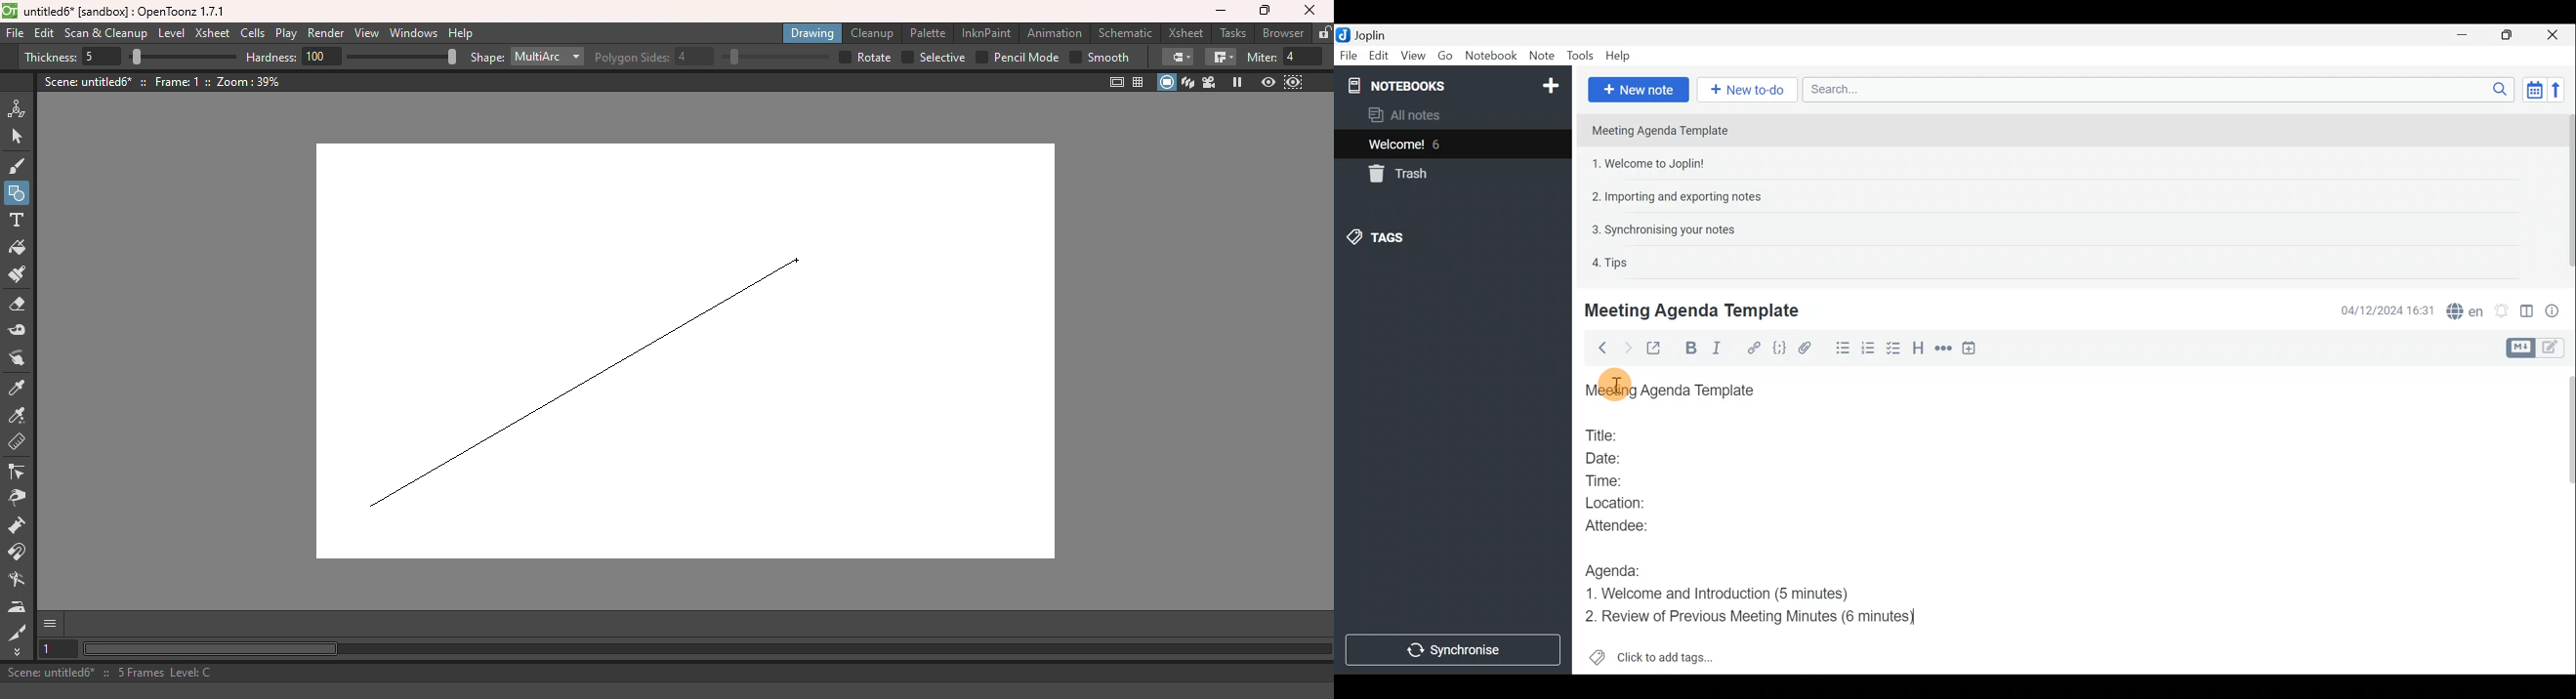 The height and width of the screenshot is (700, 2576). I want to click on 04/12/2024 16:31, so click(2382, 309).